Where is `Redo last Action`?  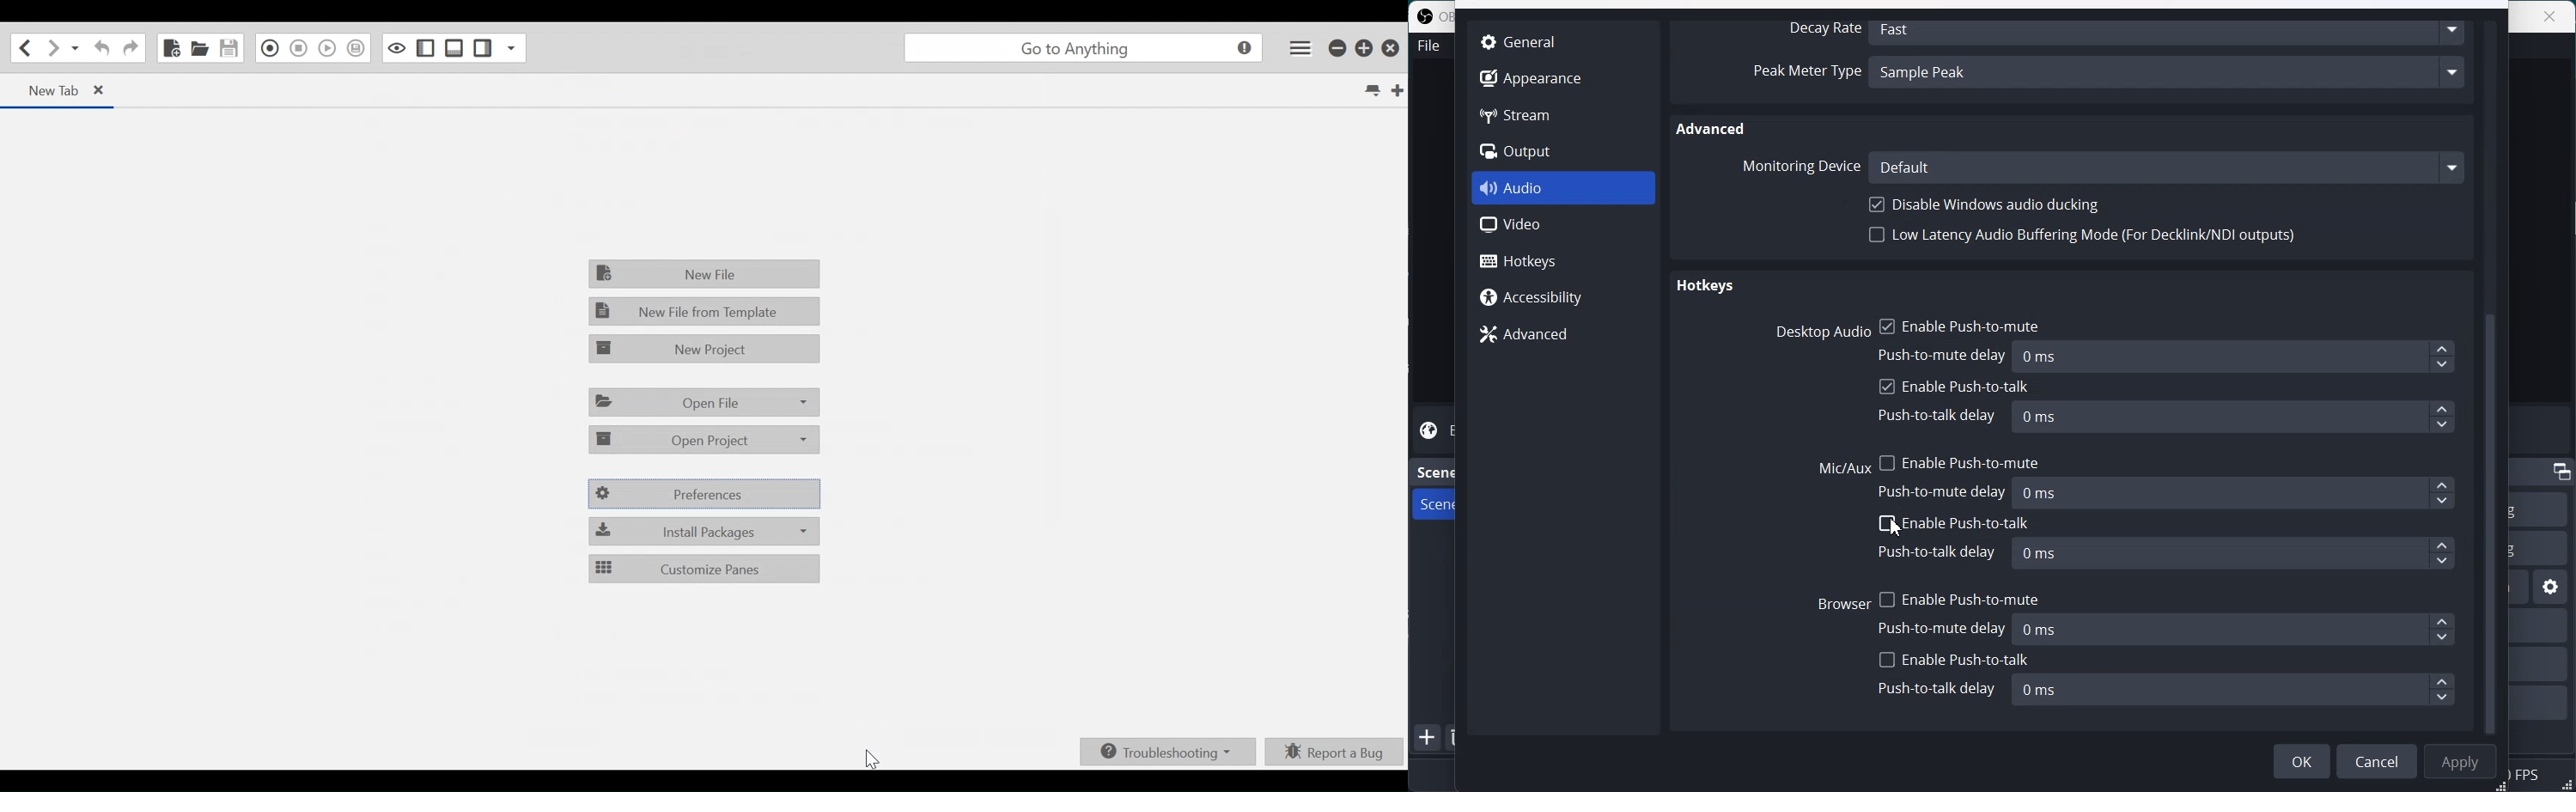
Redo last Action is located at coordinates (130, 50).